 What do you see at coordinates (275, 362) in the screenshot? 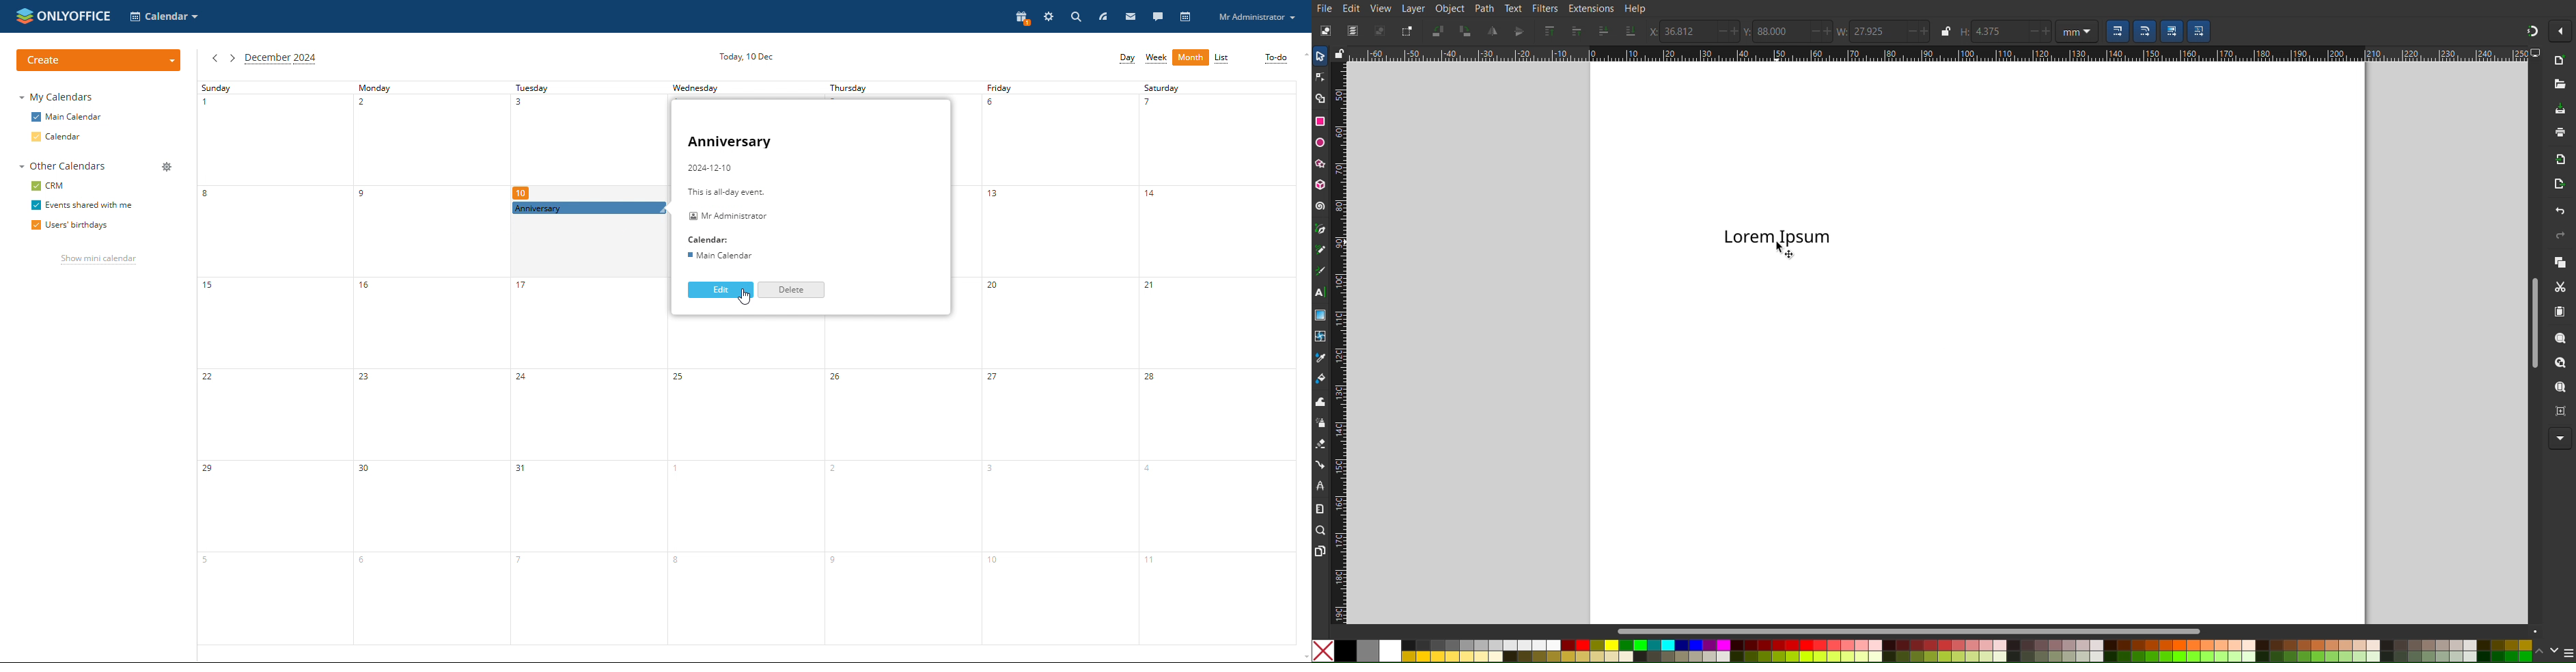
I see `sunday` at bounding box center [275, 362].